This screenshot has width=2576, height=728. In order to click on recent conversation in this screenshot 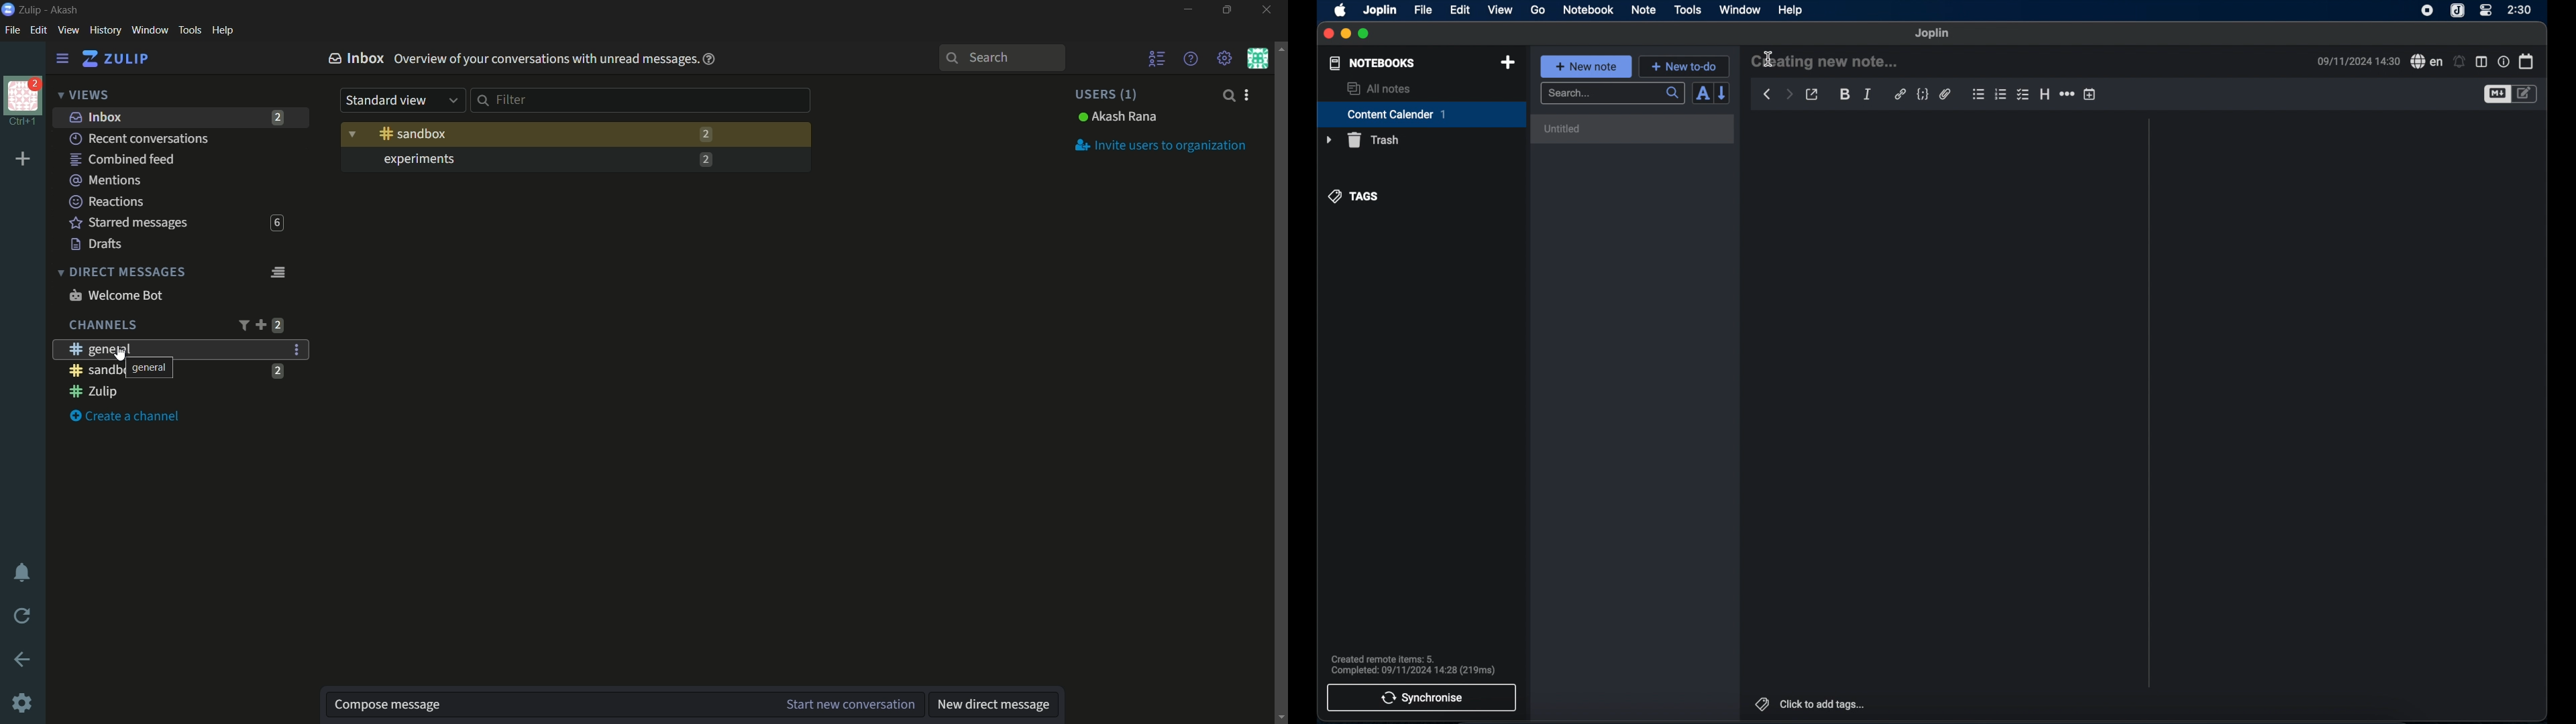, I will do `click(140, 139)`.